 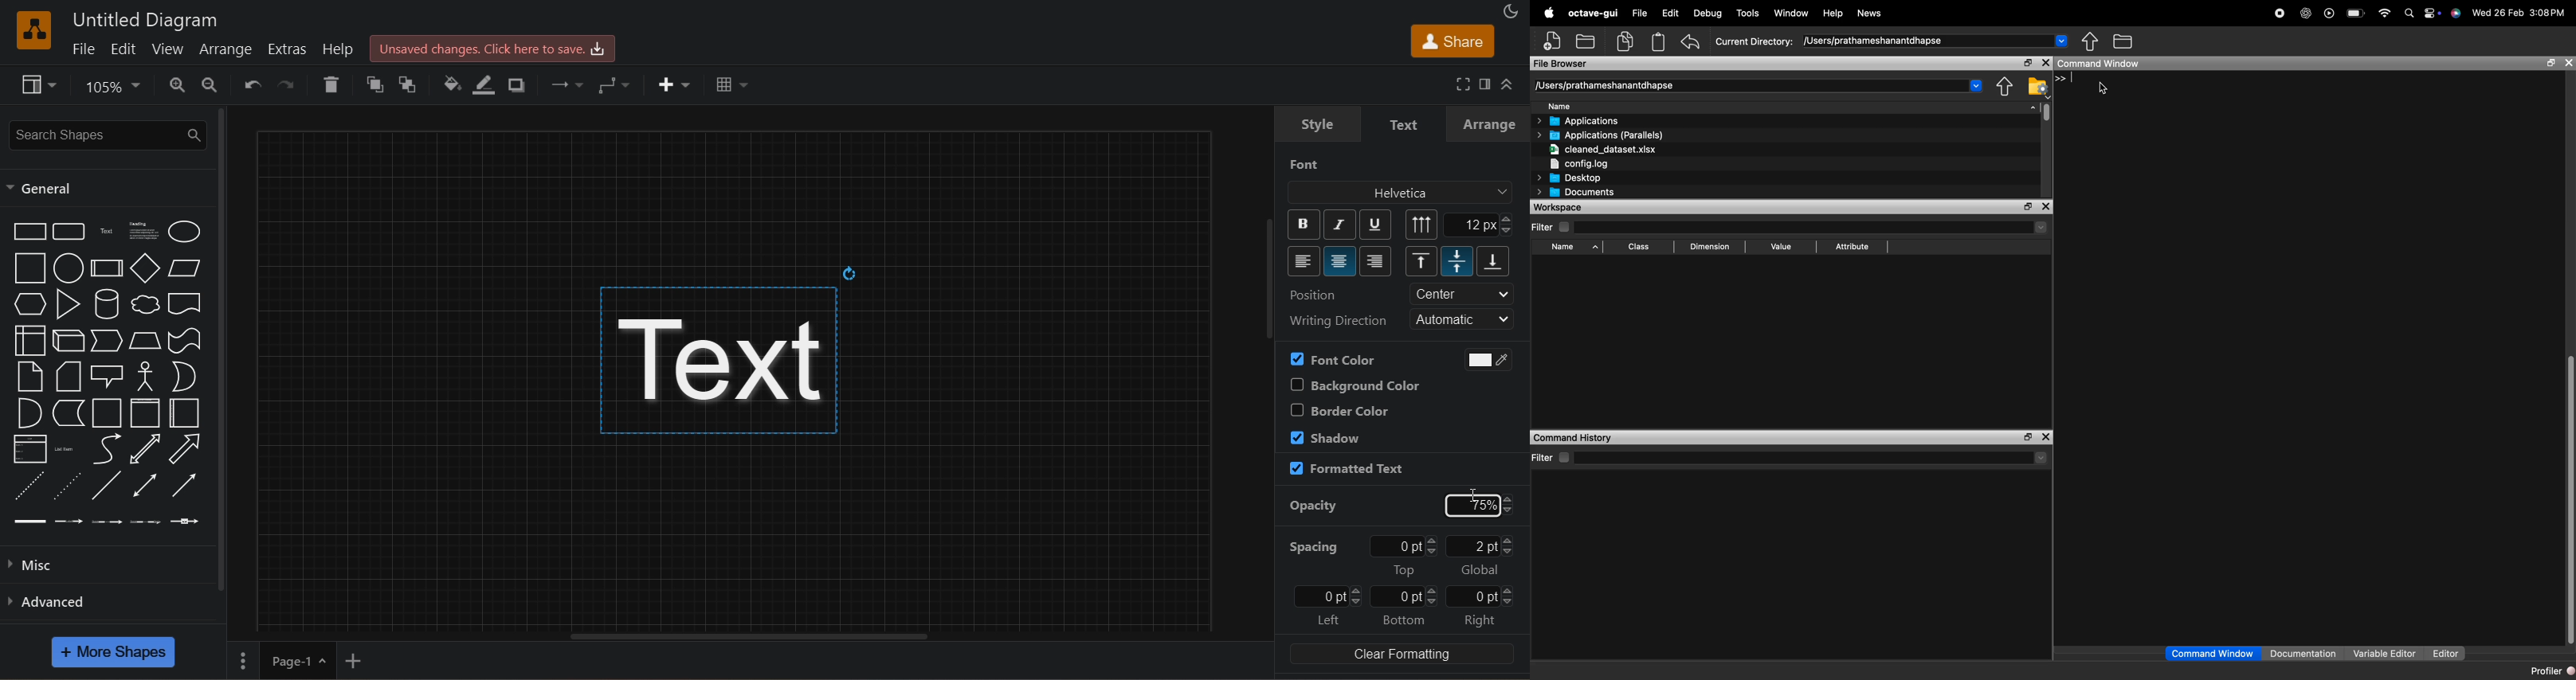 I want to click on search here, so click(x=1812, y=227).